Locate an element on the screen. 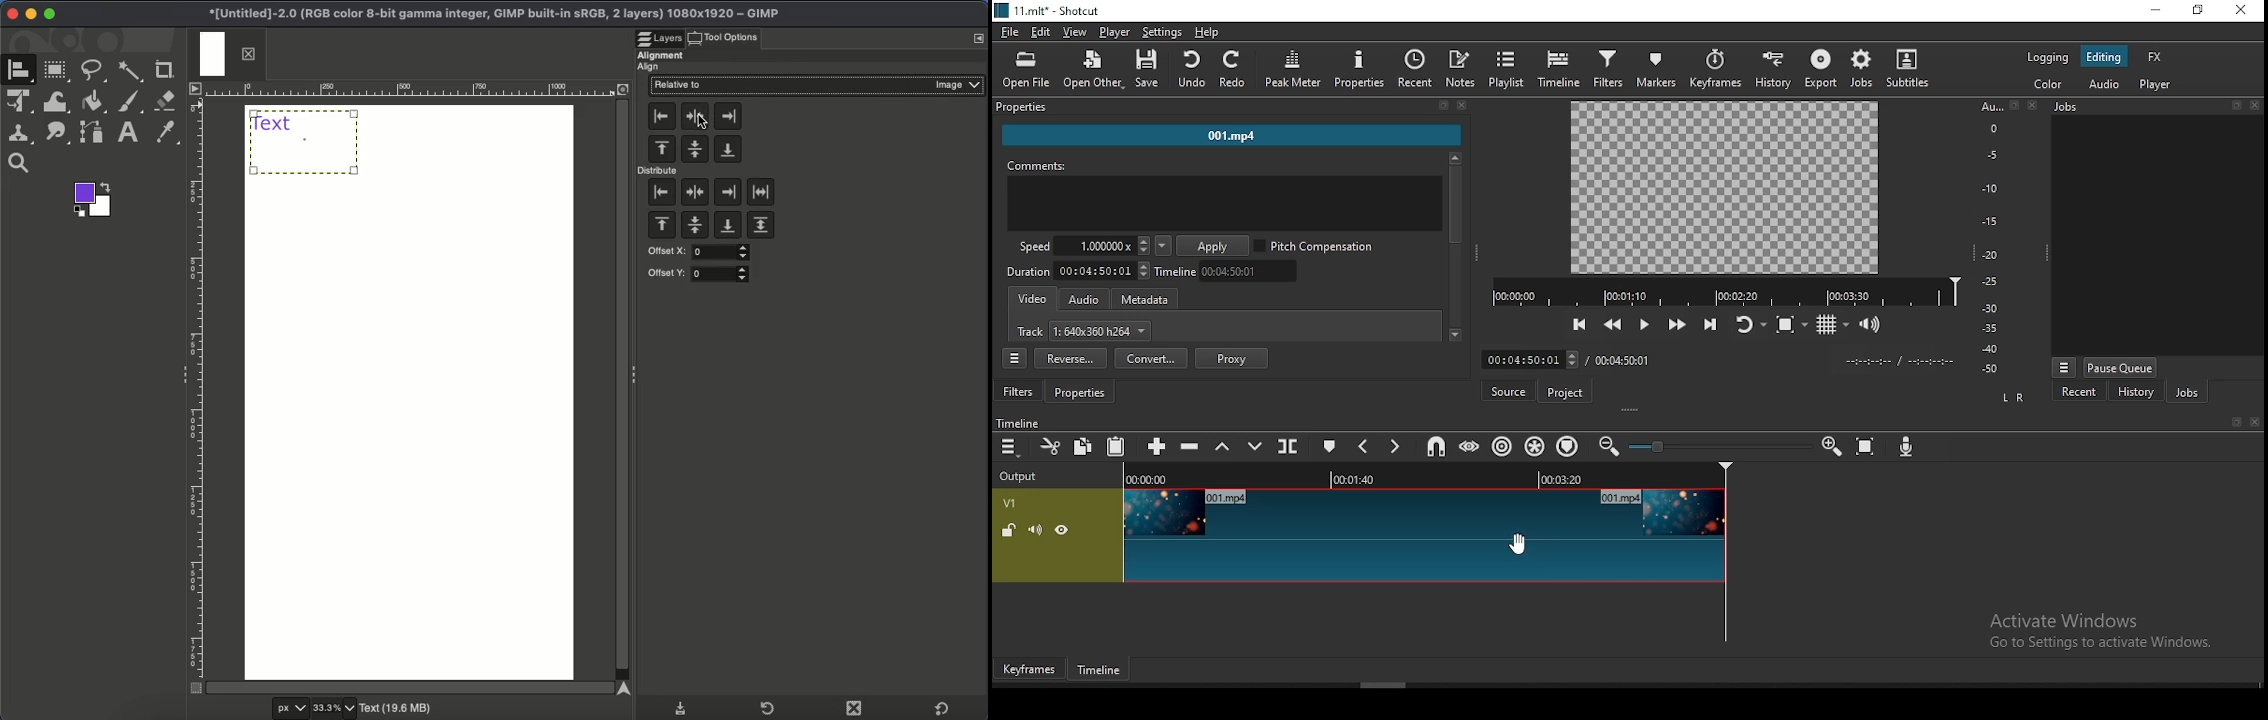  Path is located at coordinates (58, 133).